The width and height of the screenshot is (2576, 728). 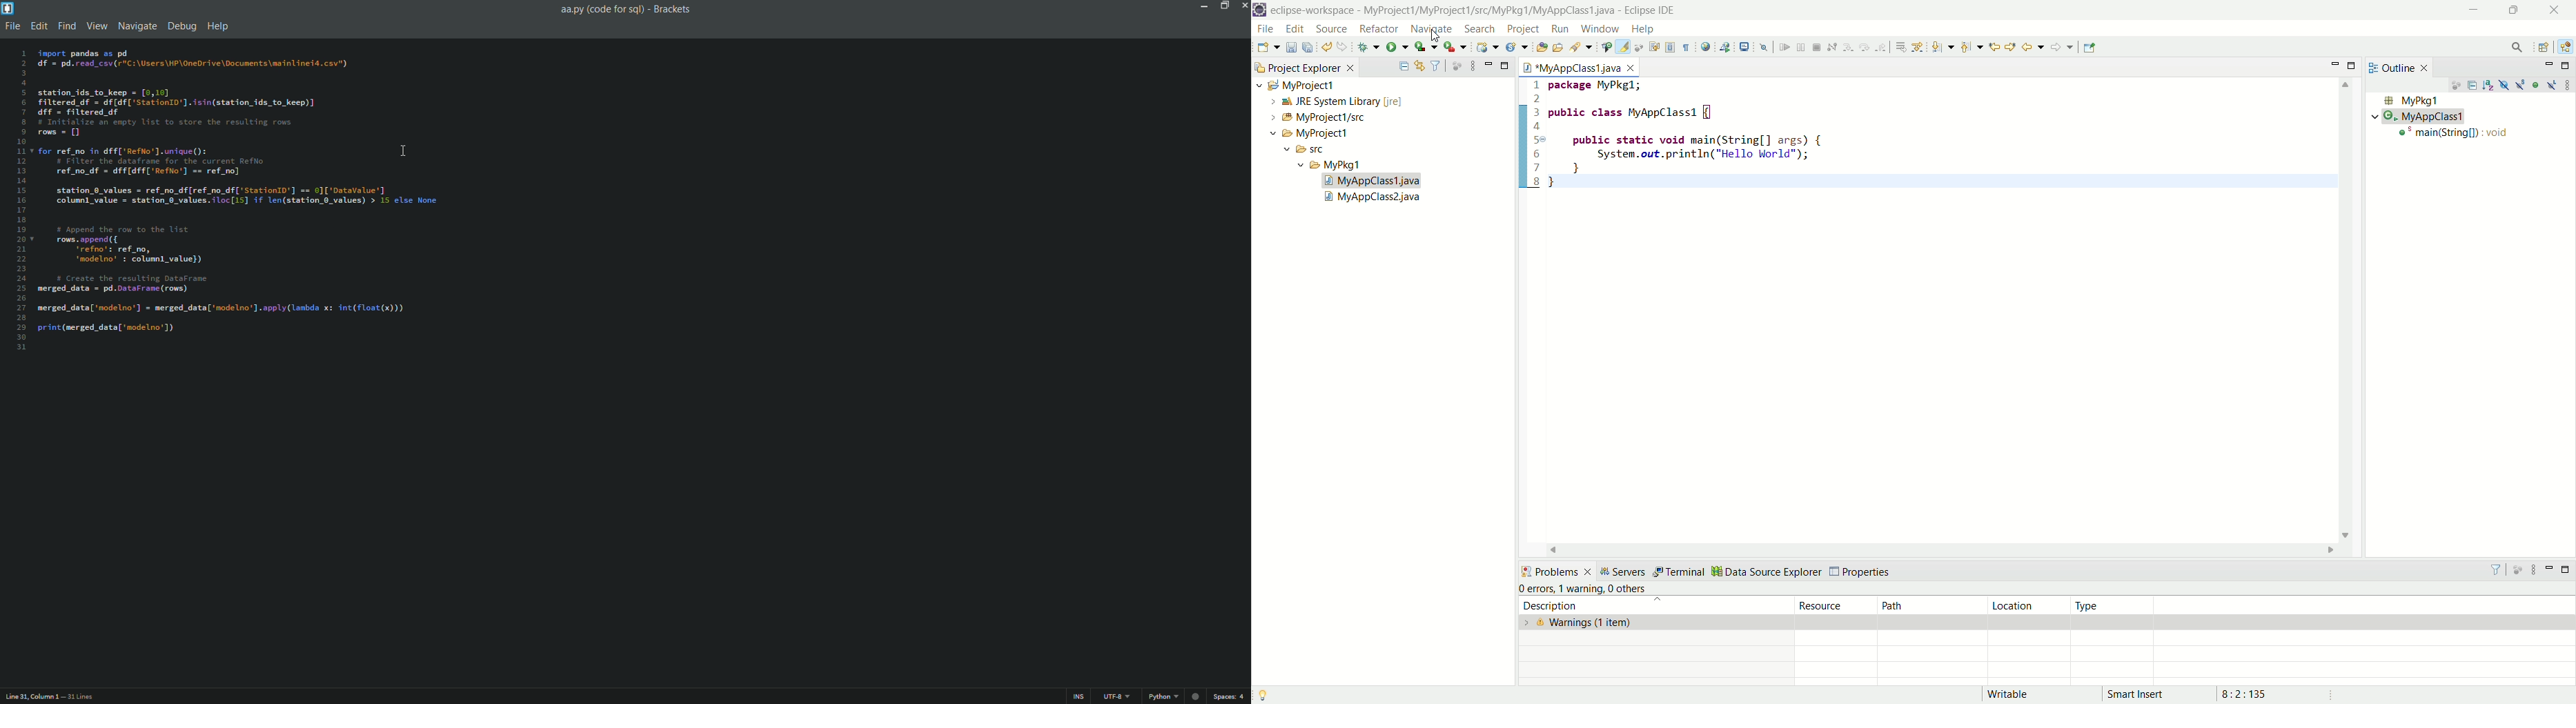 What do you see at coordinates (1687, 48) in the screenshot?
I see `show whitespace character` at bounding box center [1687, 48].